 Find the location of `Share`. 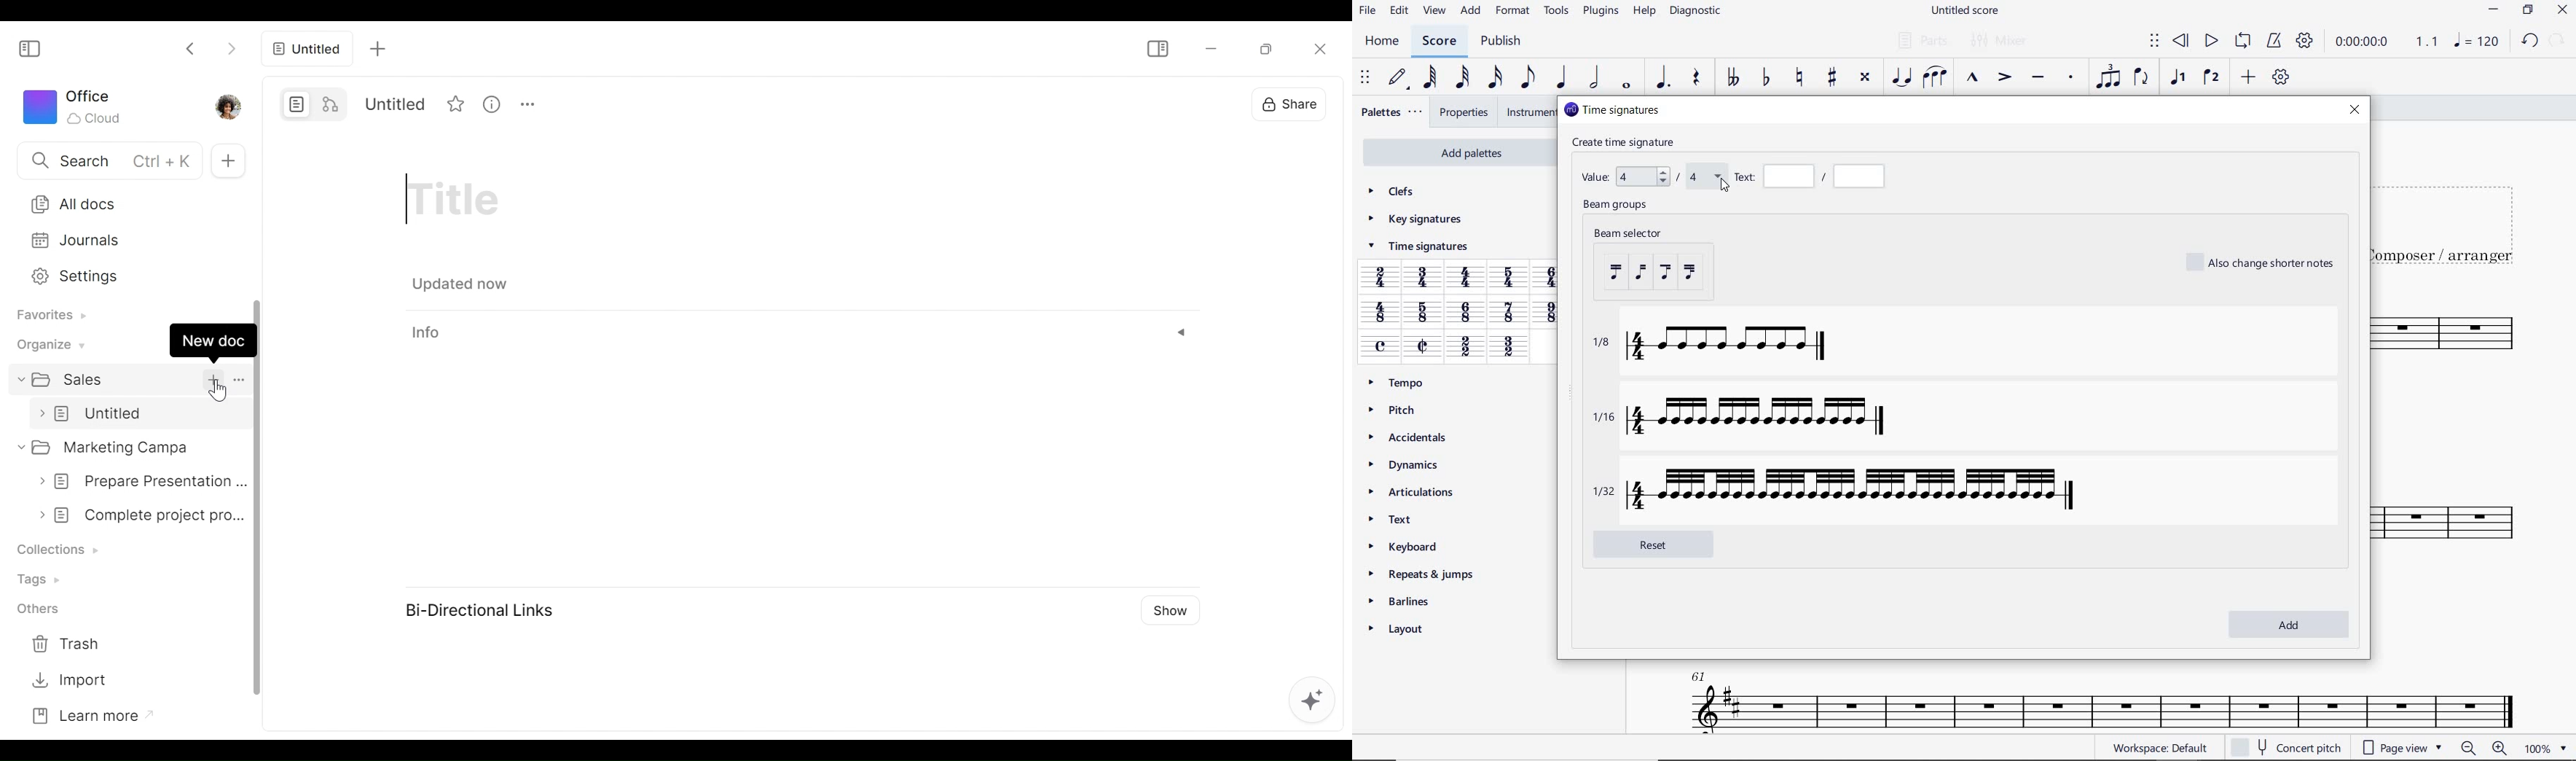

Share is located at coordinates (1294, 104).